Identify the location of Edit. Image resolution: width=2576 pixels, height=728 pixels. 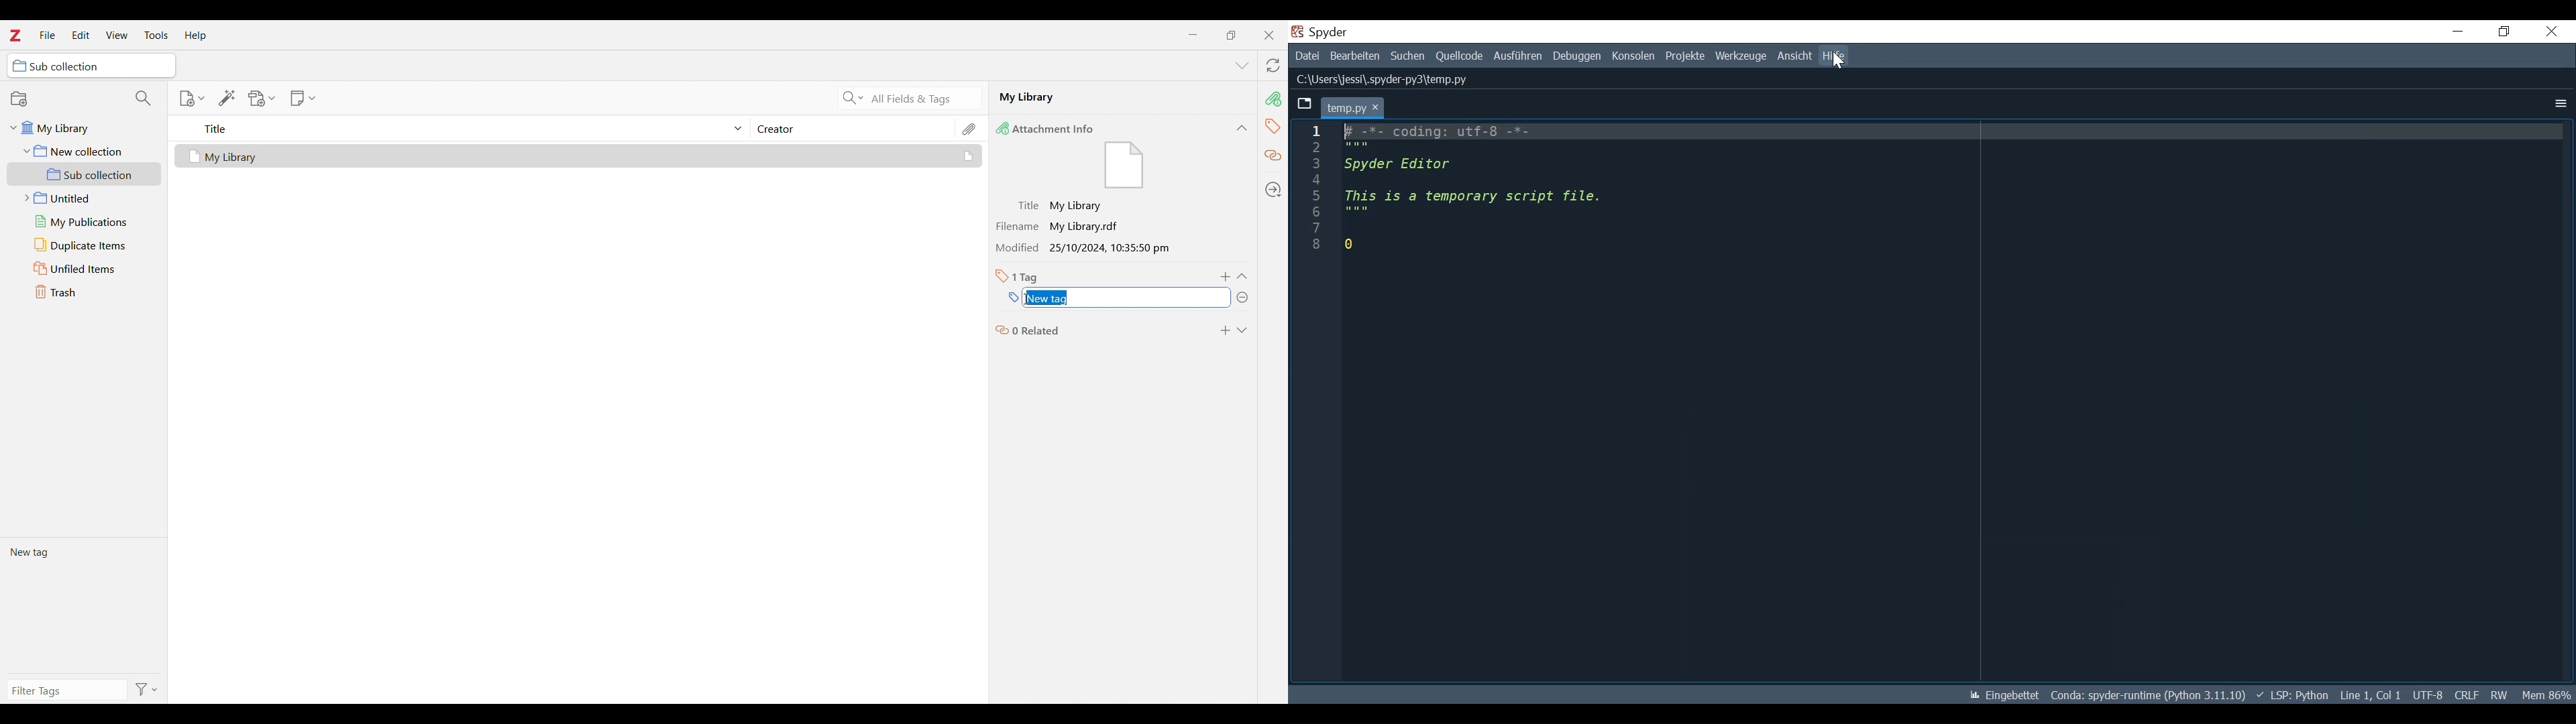
(1354, 56).